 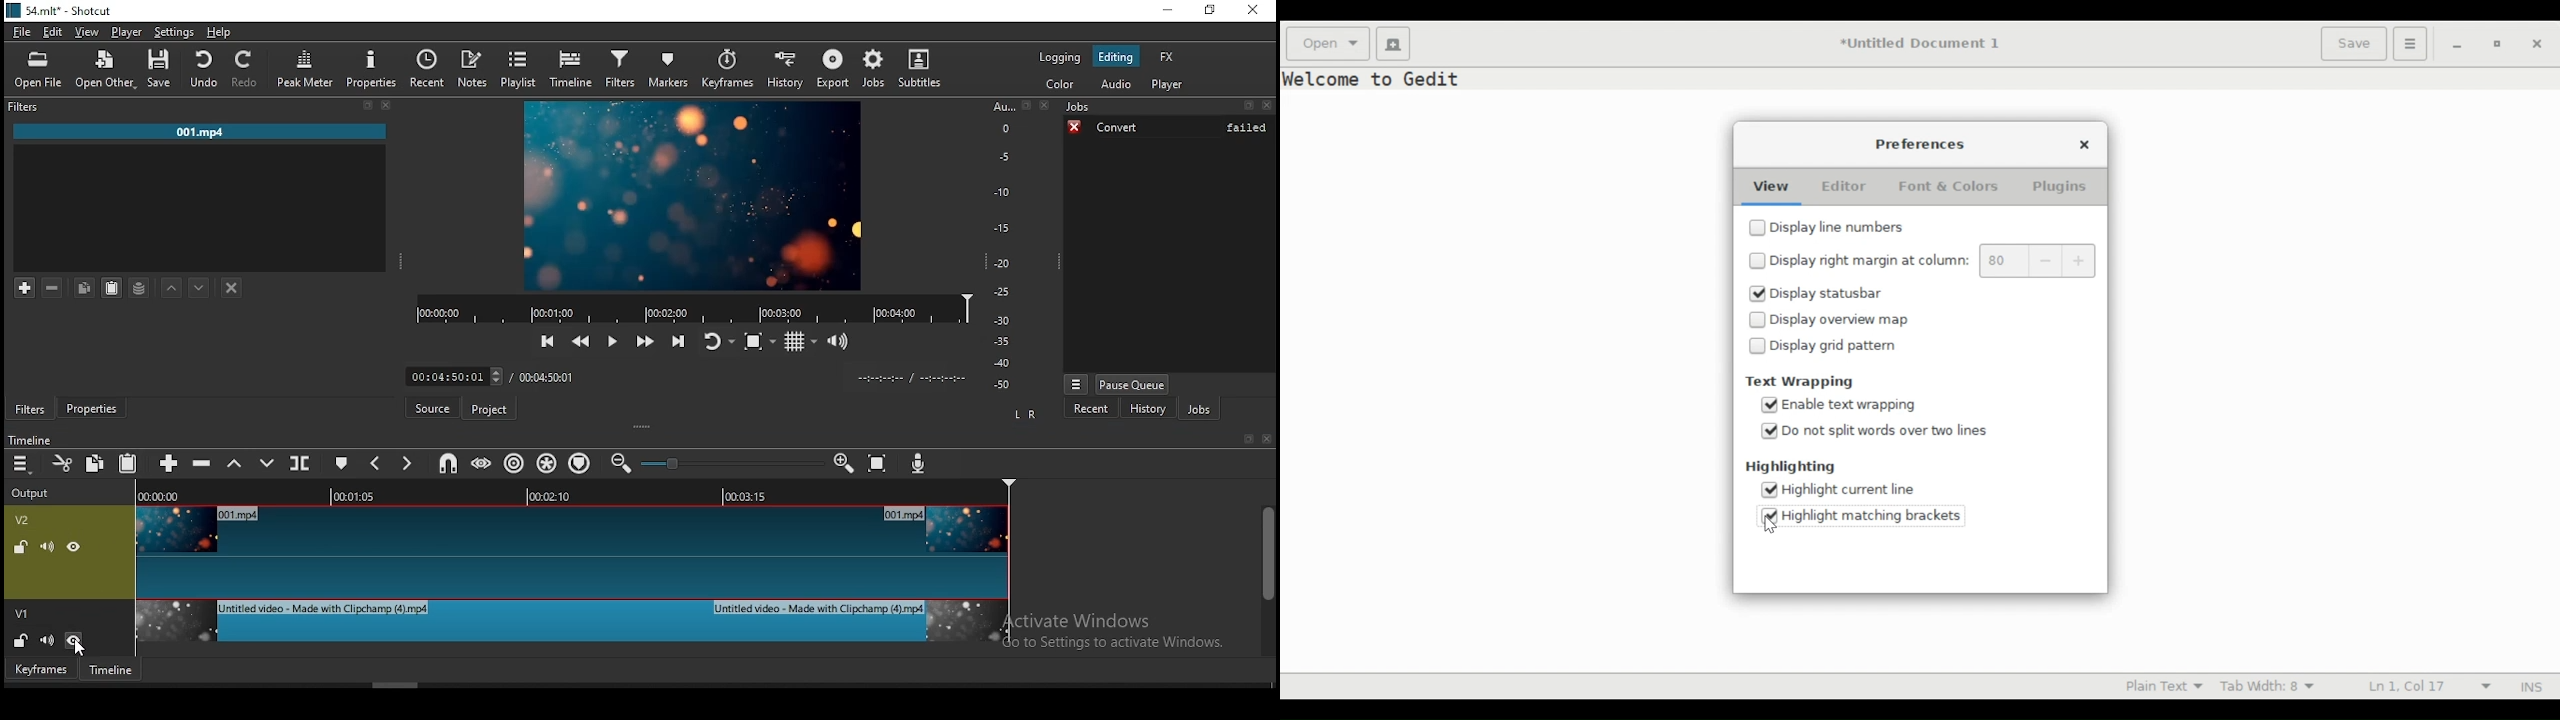 I want to click on v2, so click(x=23, y=521).